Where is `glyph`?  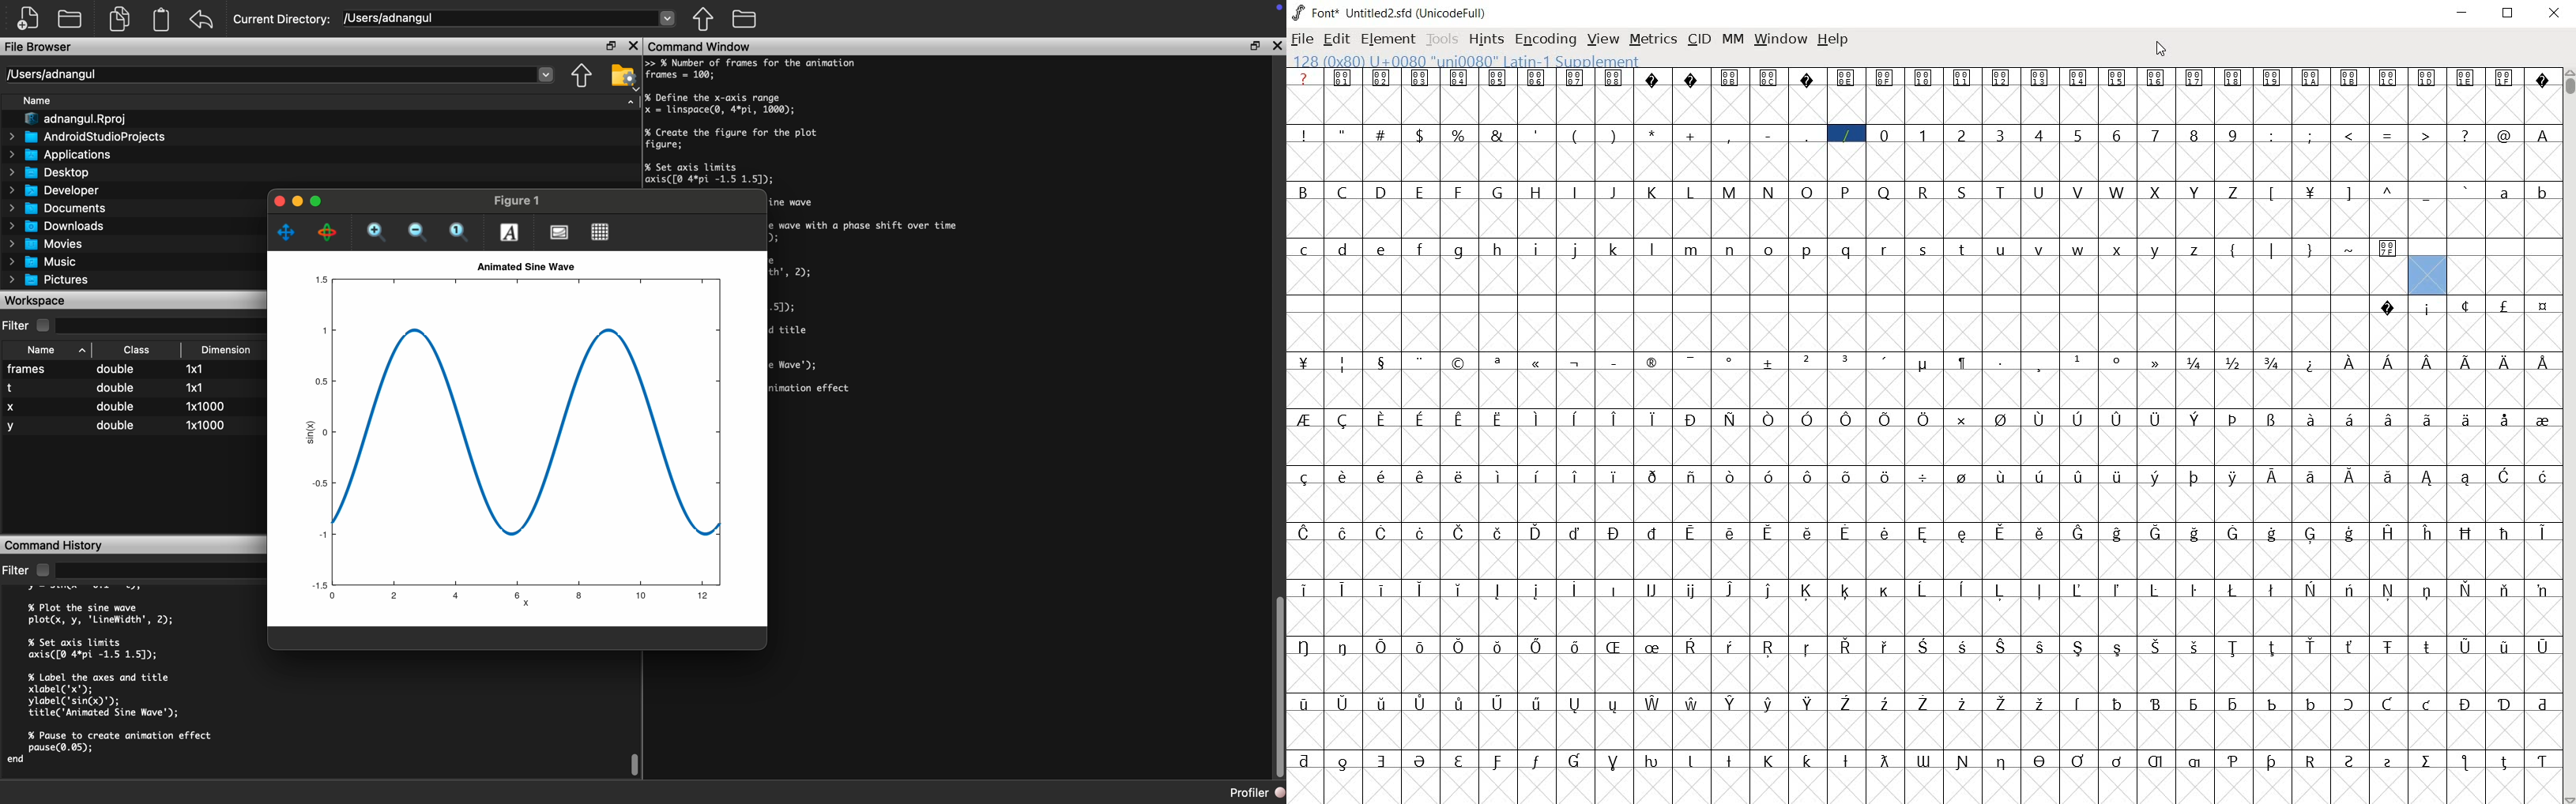 glyph is located at coordinates (2503, 306).